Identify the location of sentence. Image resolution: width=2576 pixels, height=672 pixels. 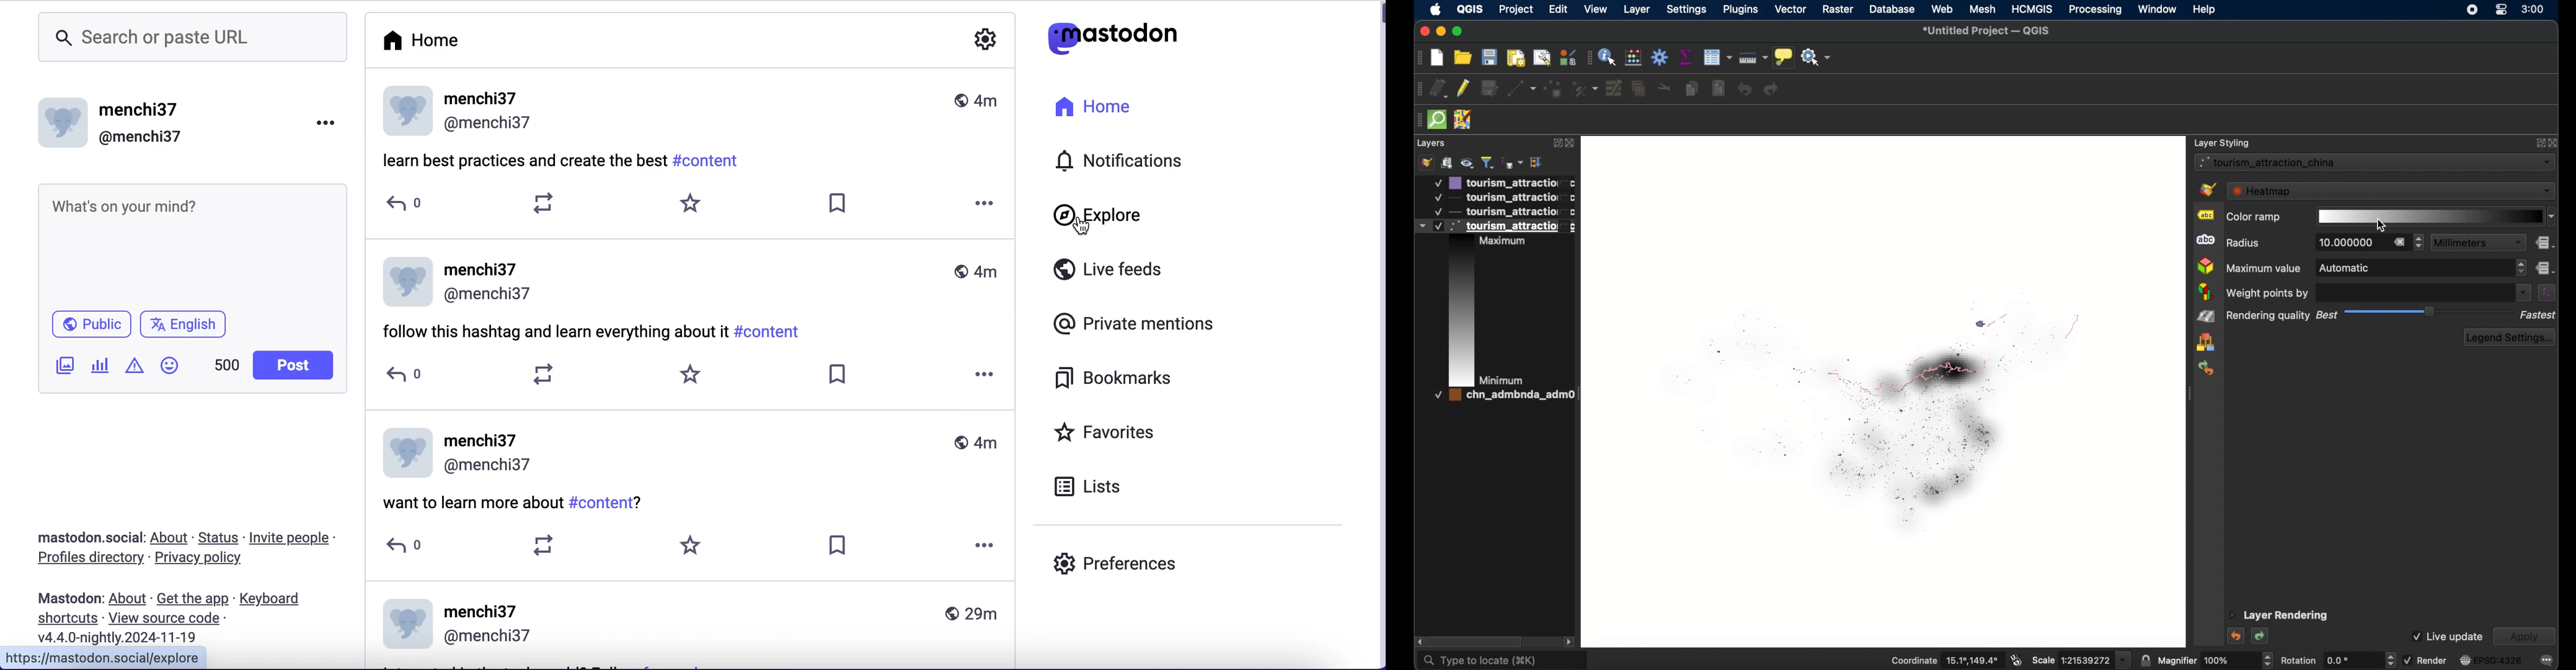
(523, 160).